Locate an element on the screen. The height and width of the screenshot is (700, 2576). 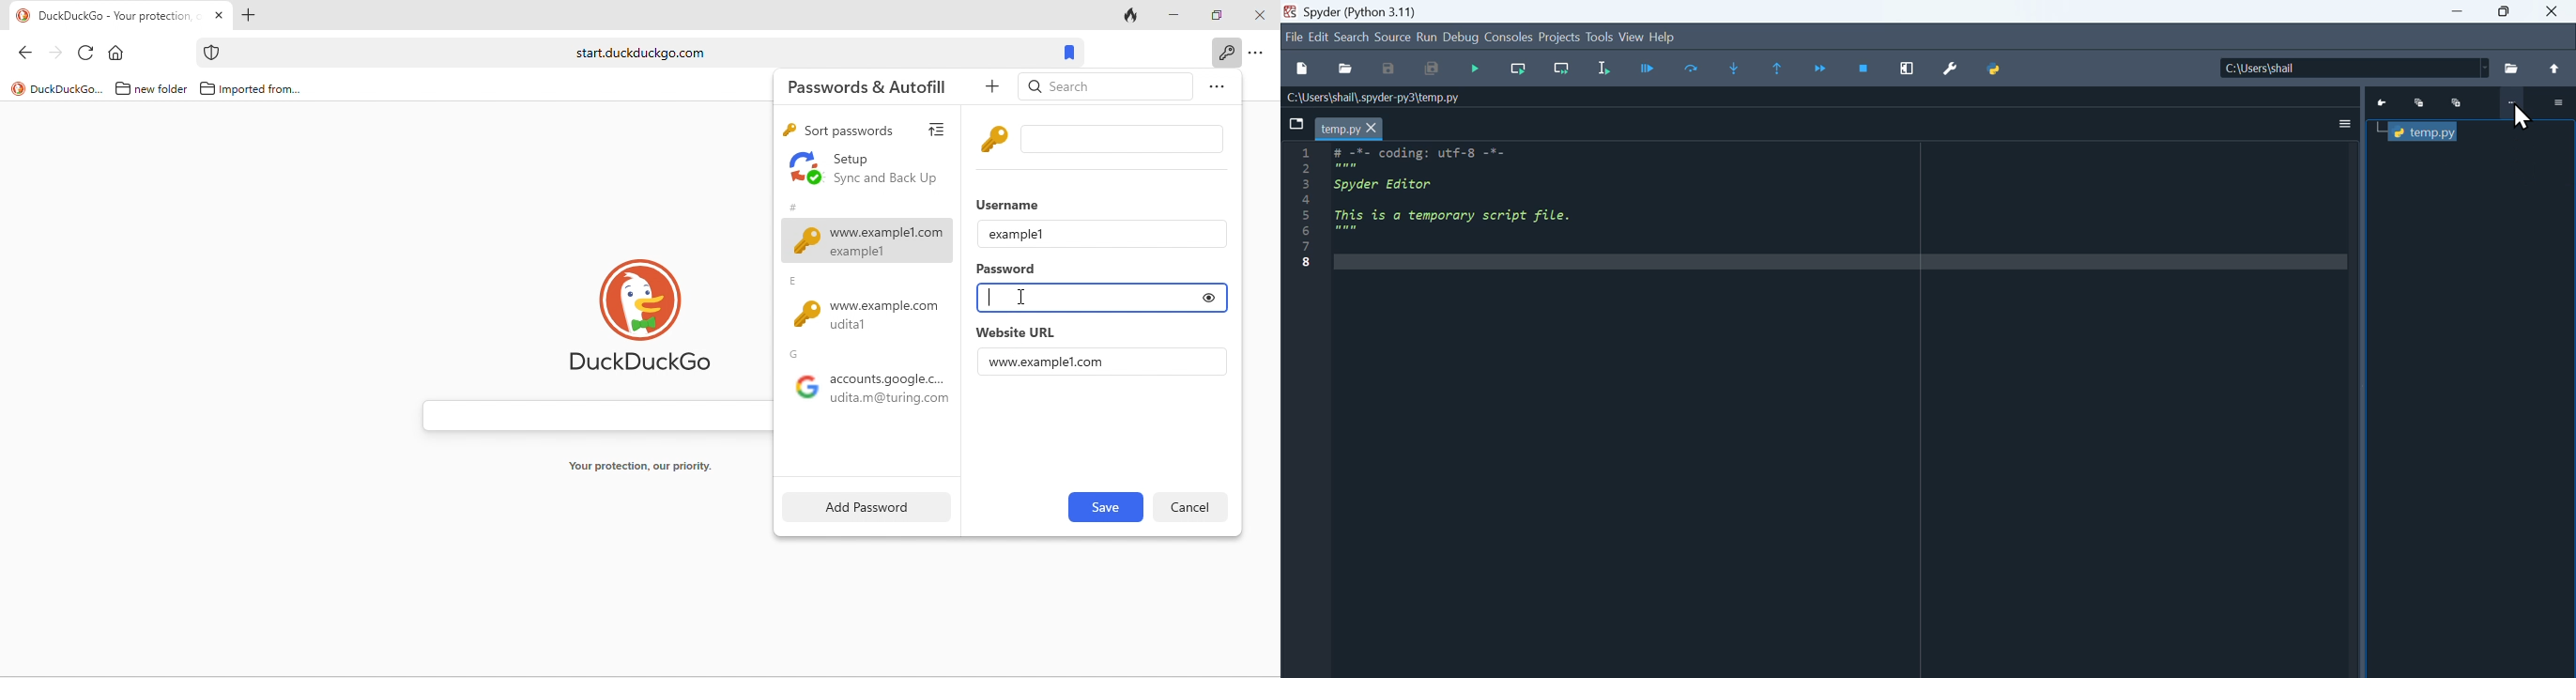
input box is located at coordinates (1126, 139).